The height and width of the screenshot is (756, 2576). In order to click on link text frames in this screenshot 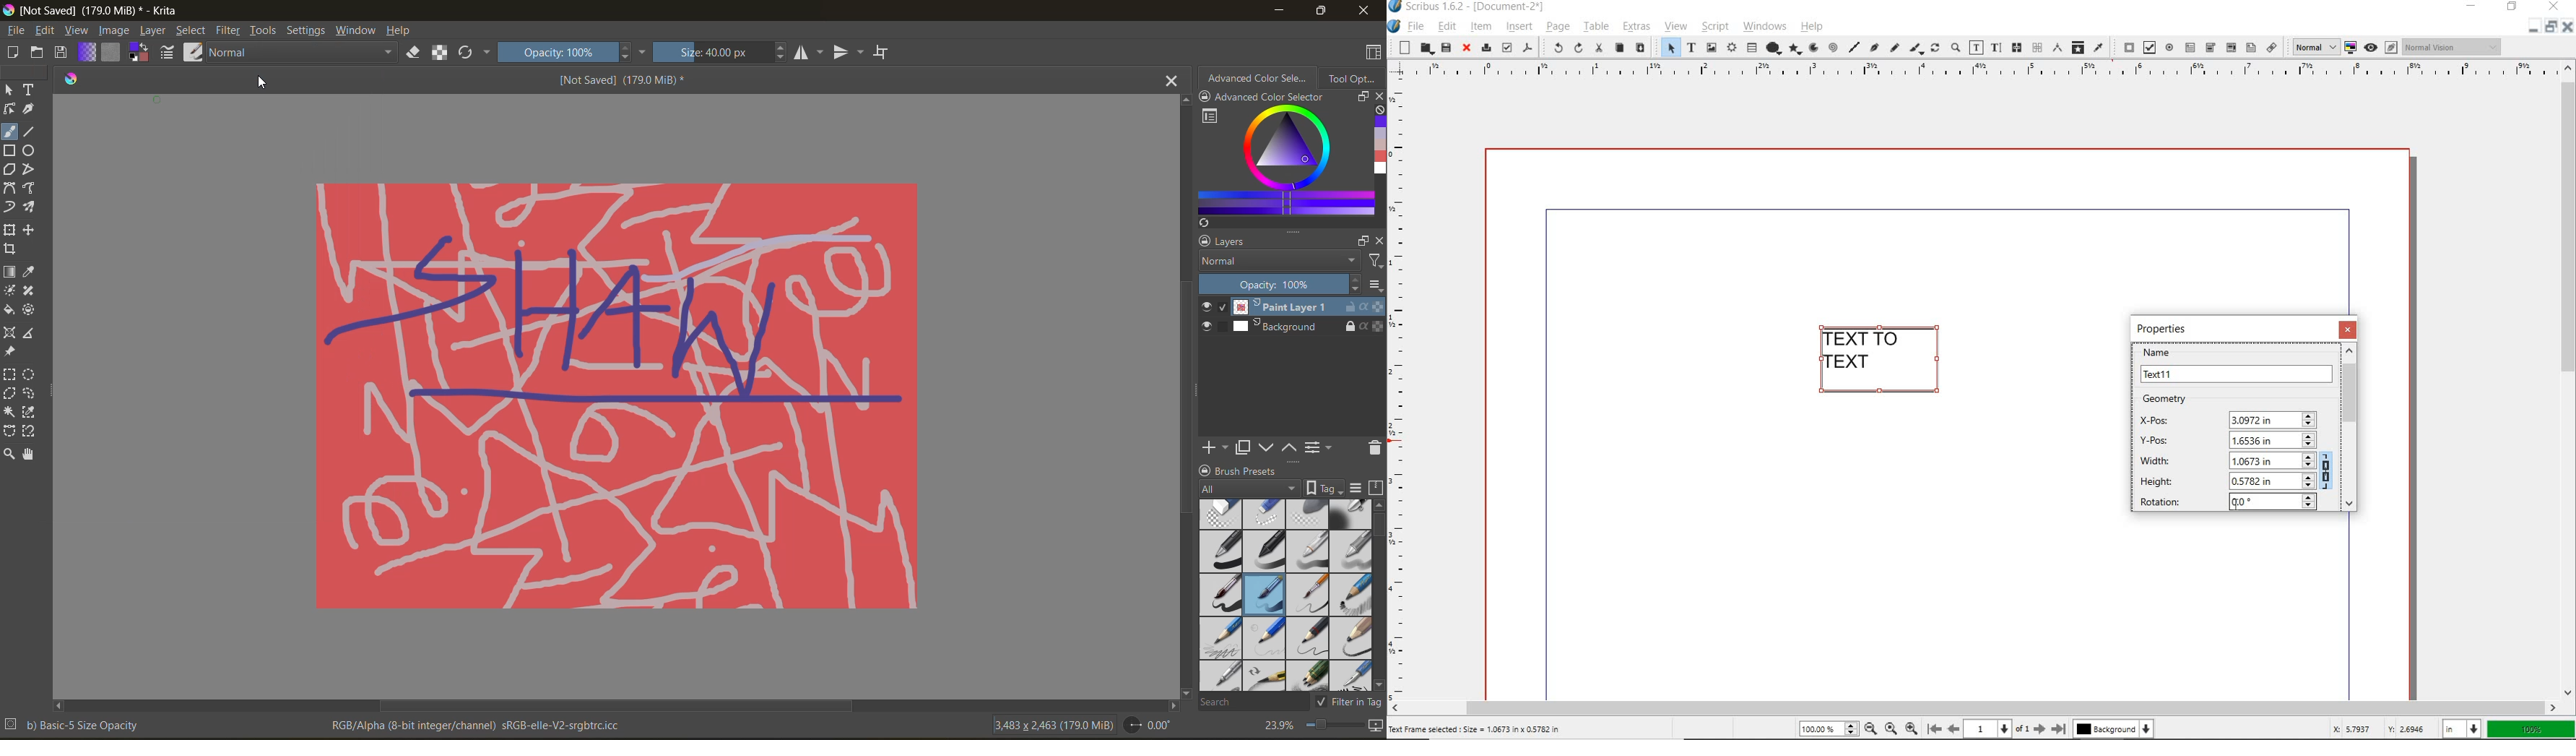, I will do `click(2017, 47)`.